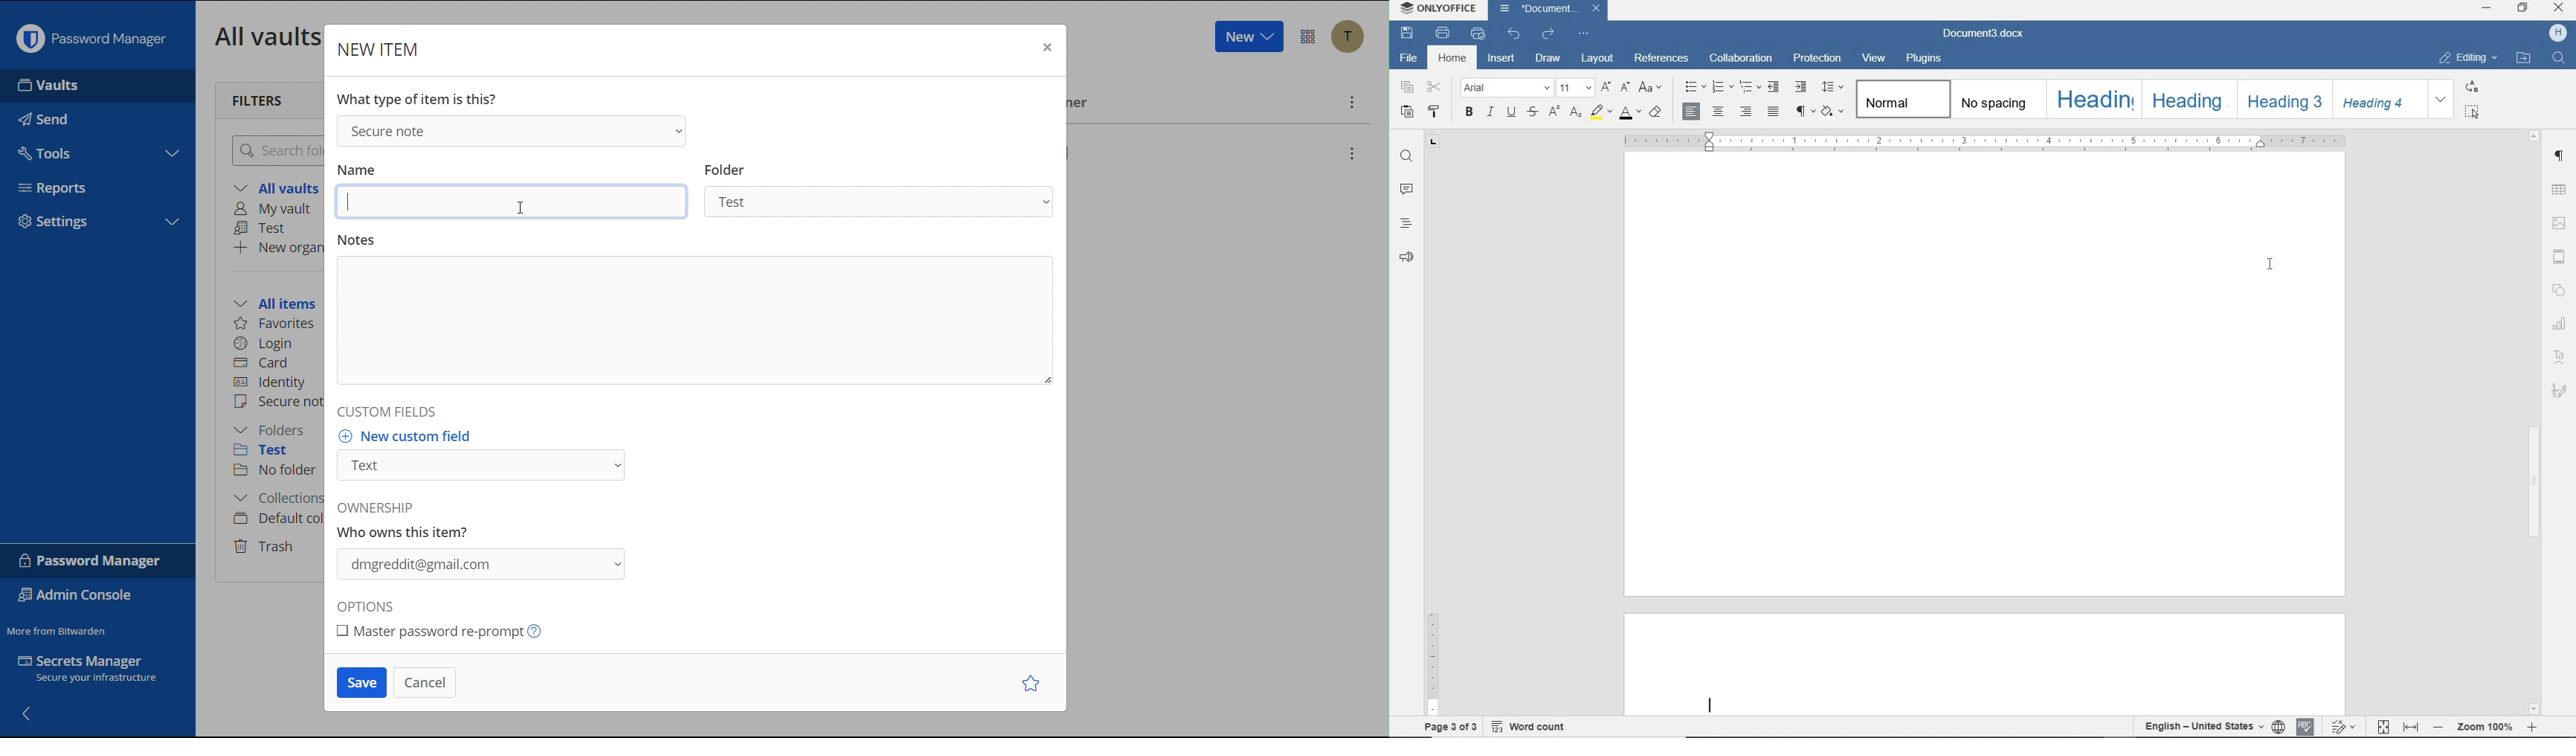  What do you see at coordinates (1034, 683) in the screenshot?
I see `Star` at bounding box center [1034, 683].